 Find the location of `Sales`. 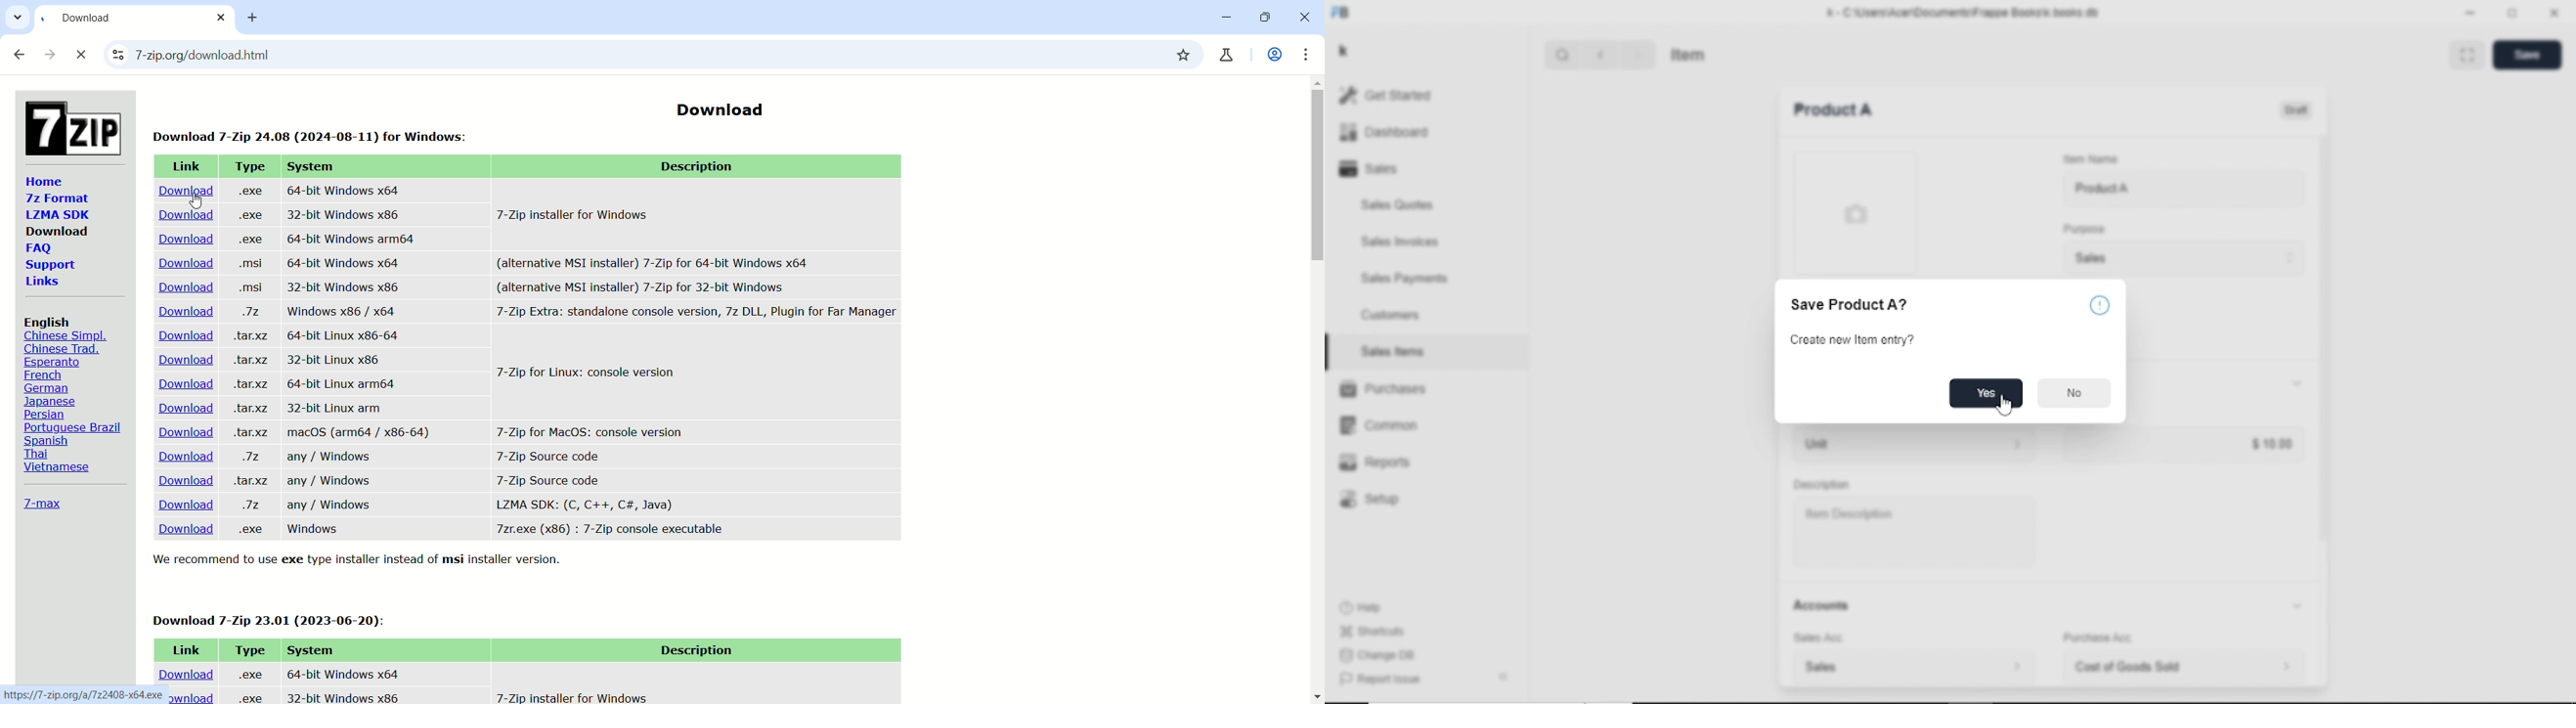

Sales is located at coordinates (1375, 168).